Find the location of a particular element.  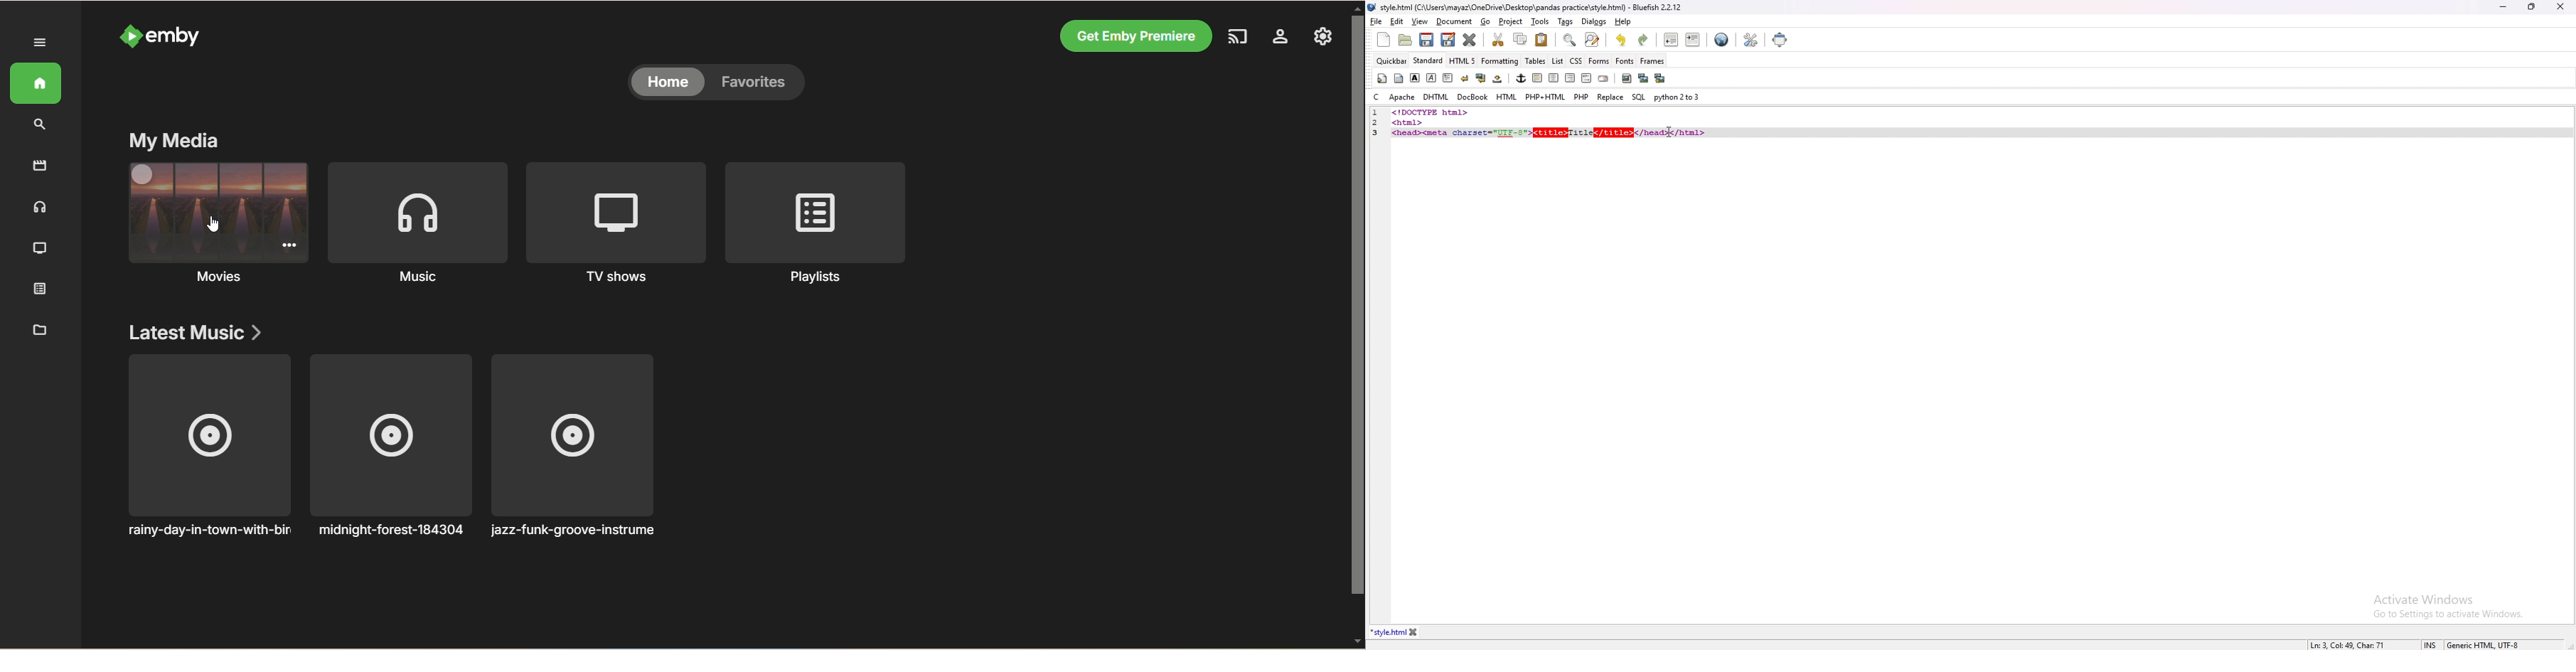

full screen is located at coordinates (1782, 39).